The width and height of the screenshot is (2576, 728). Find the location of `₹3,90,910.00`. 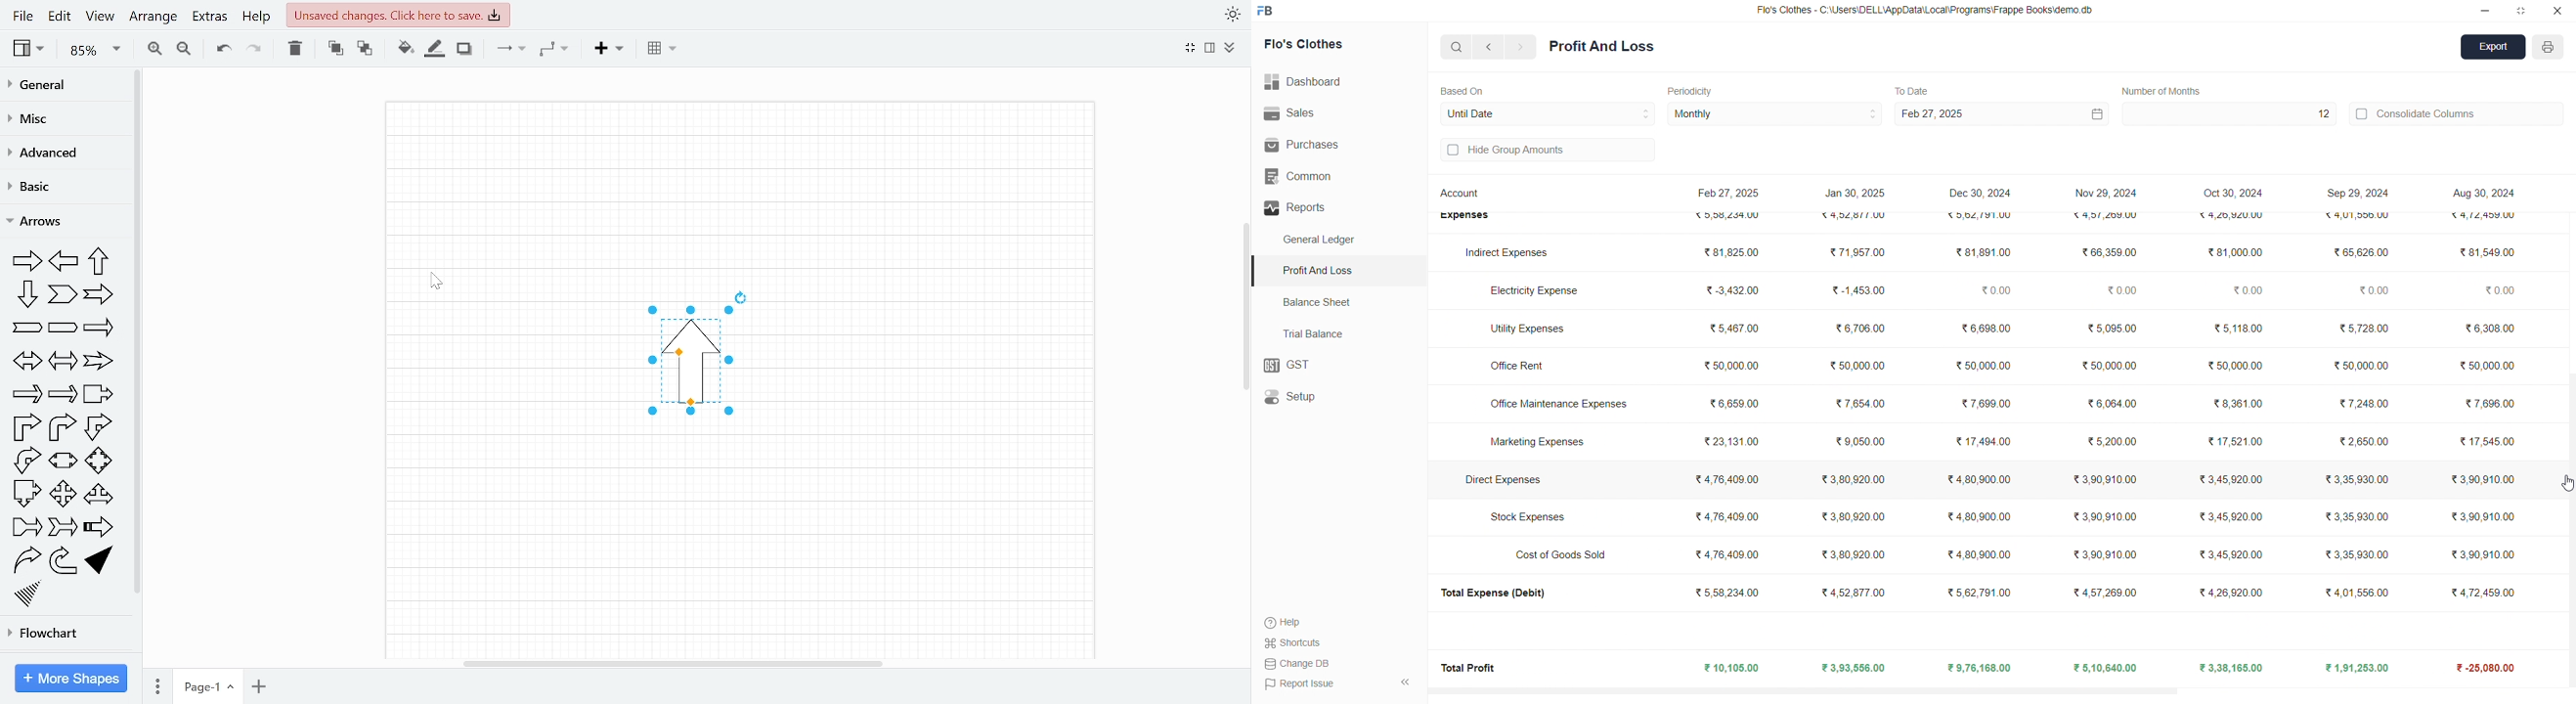

₹3,90,910.00 is located at coordinates (2480, 555).